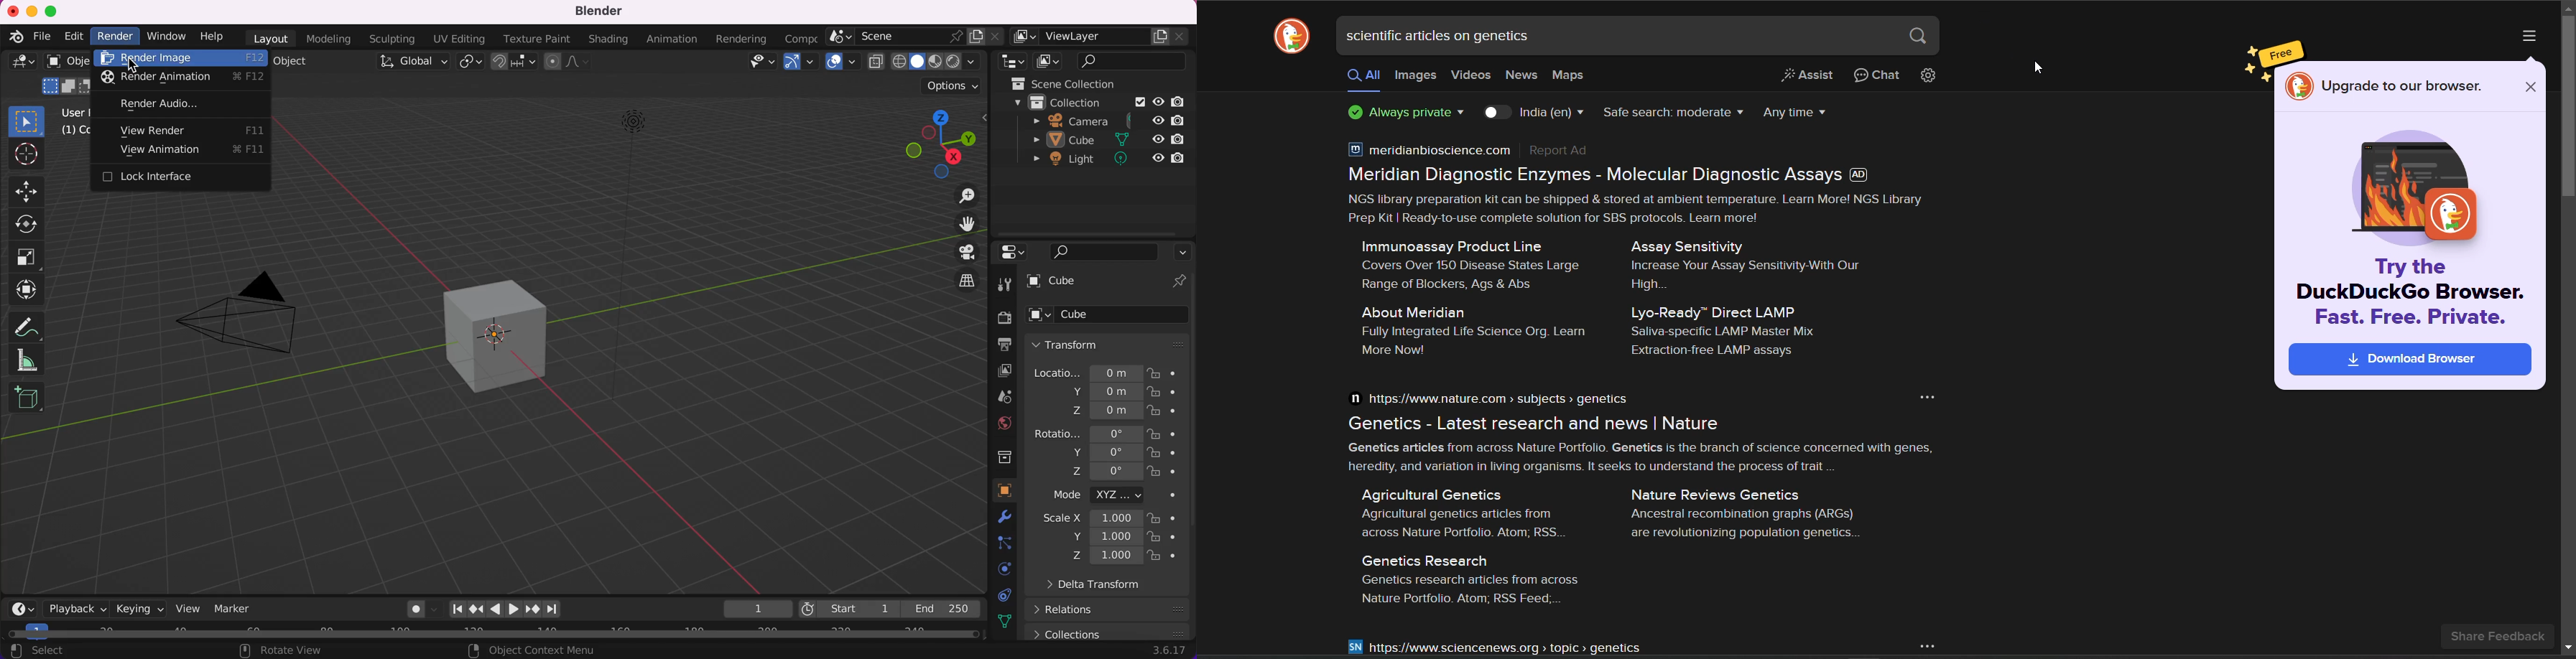  What do you see at coordinates (1006, 284) in the screenshot?
I see `tools` at bounding box center [1006, 284].